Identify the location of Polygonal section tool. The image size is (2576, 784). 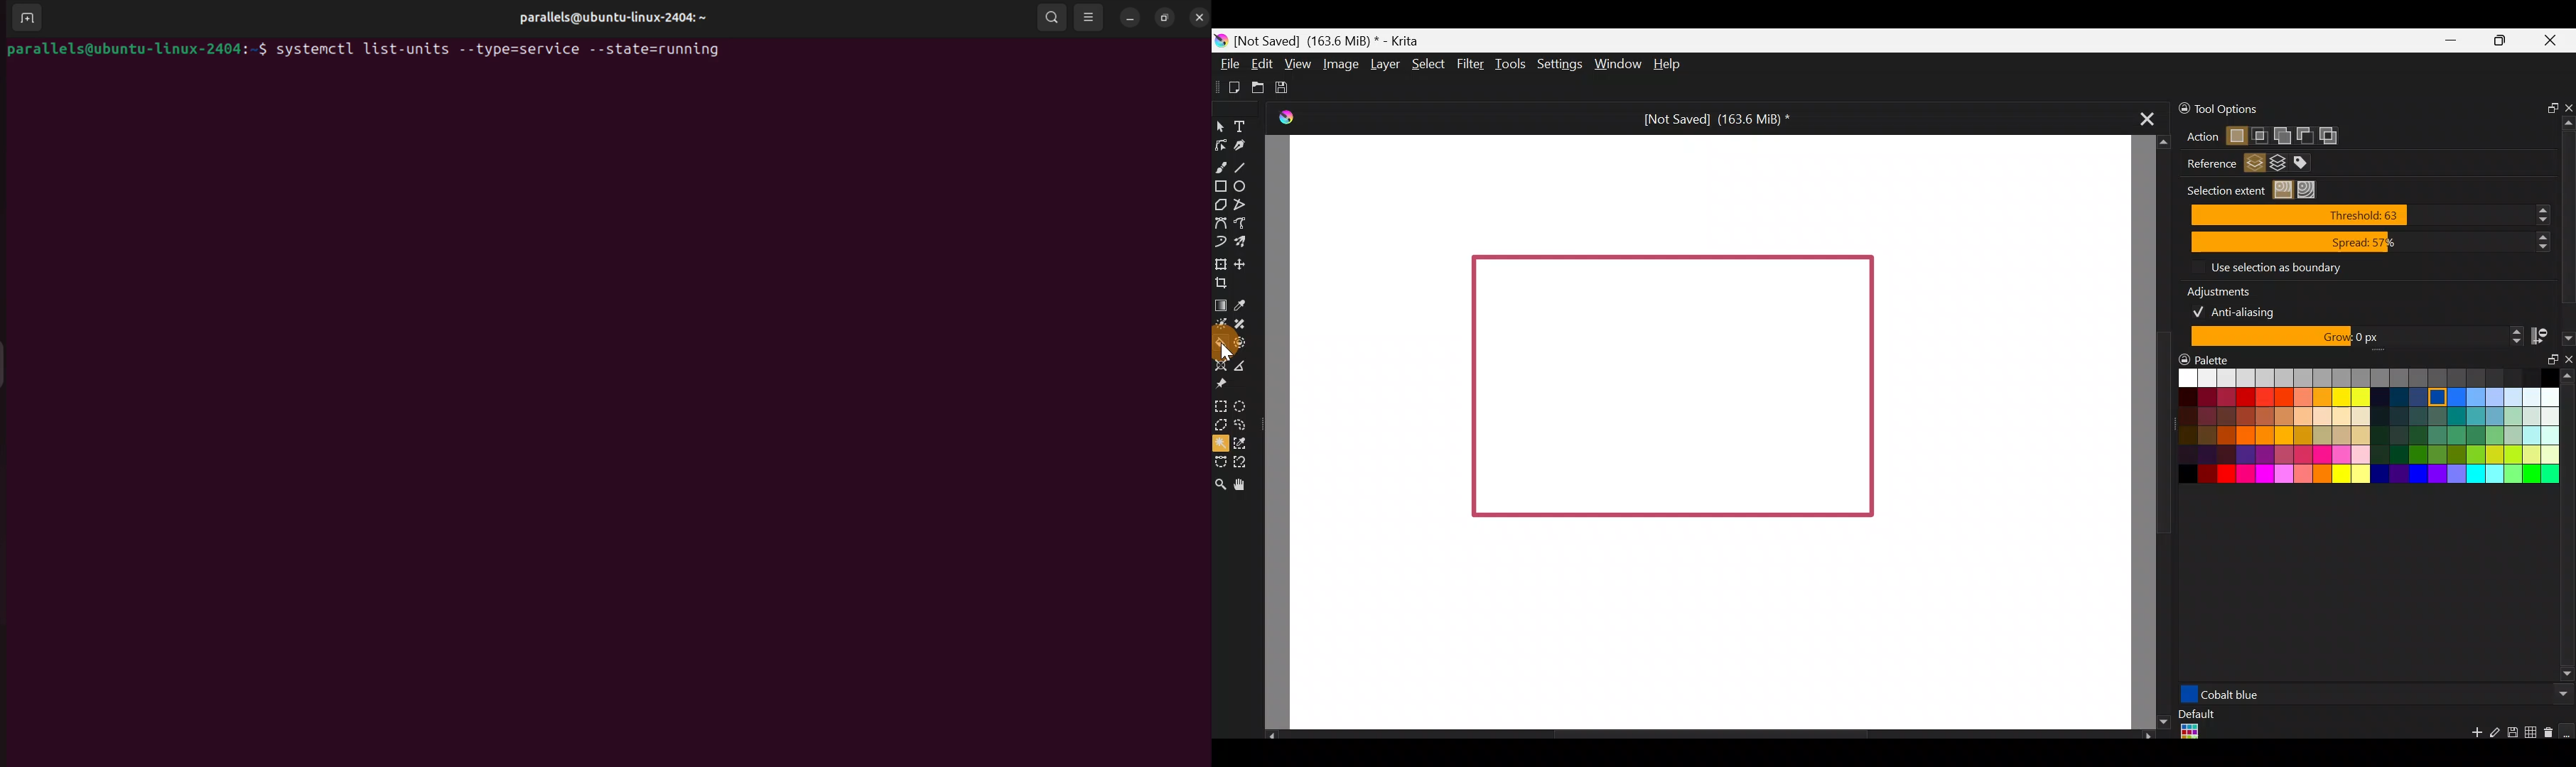
(1221, 425).